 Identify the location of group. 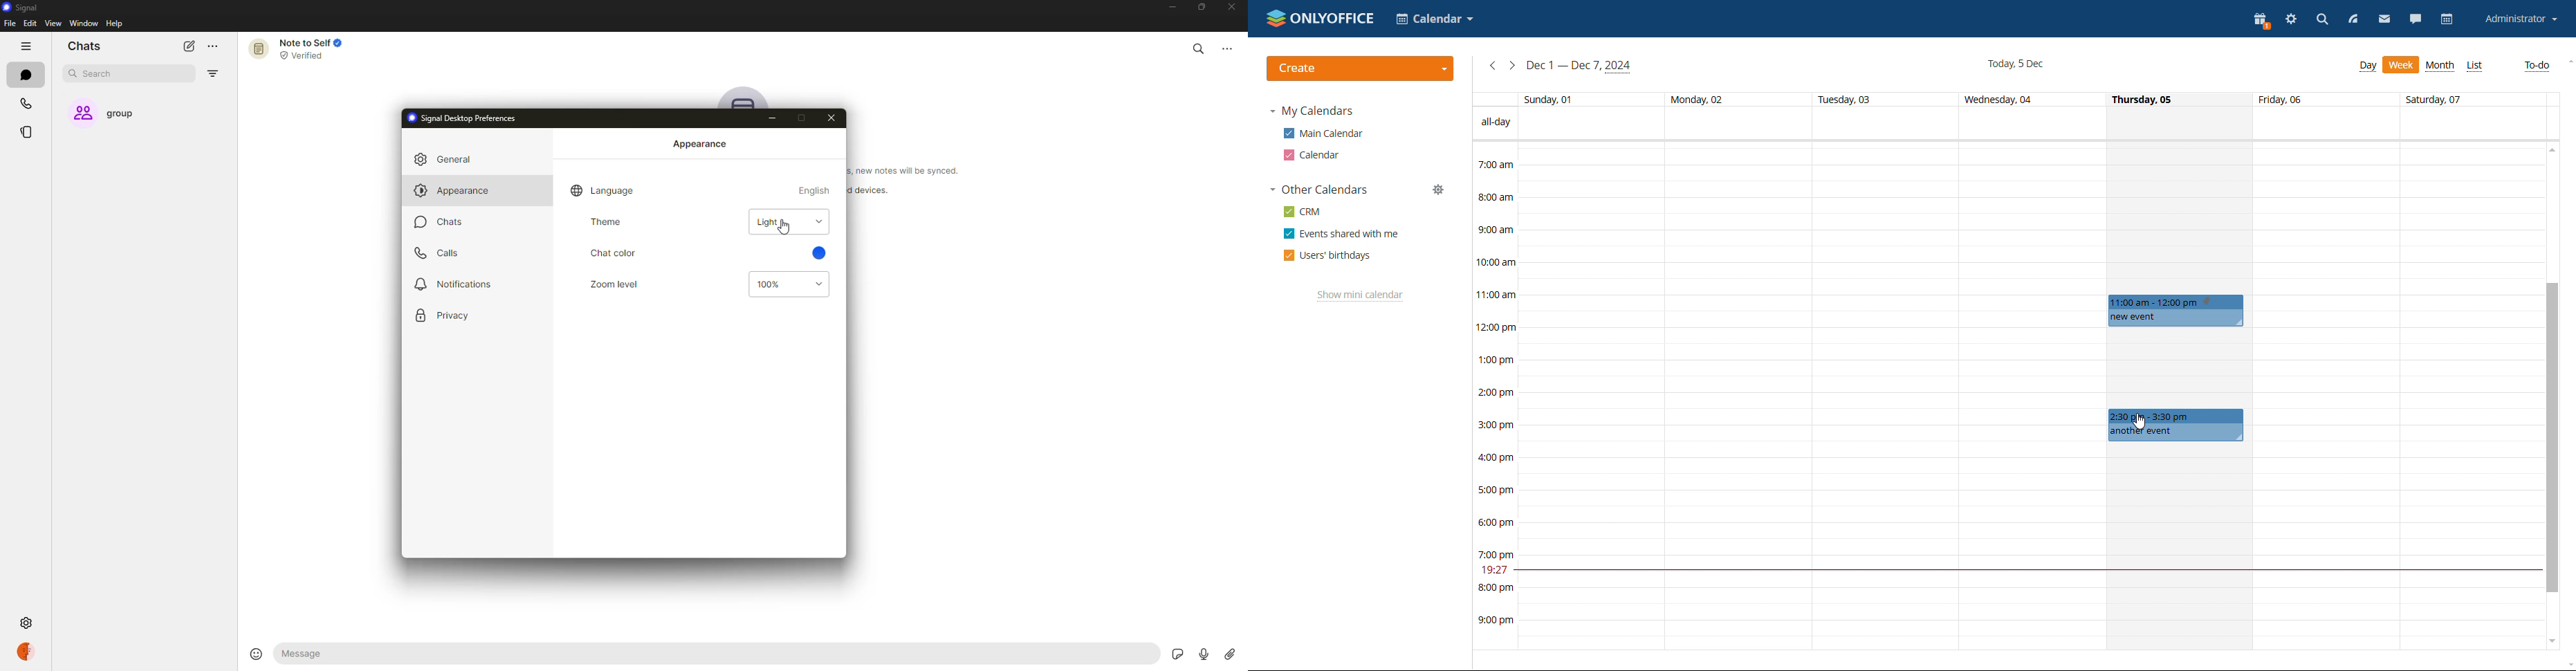
(115, 114).